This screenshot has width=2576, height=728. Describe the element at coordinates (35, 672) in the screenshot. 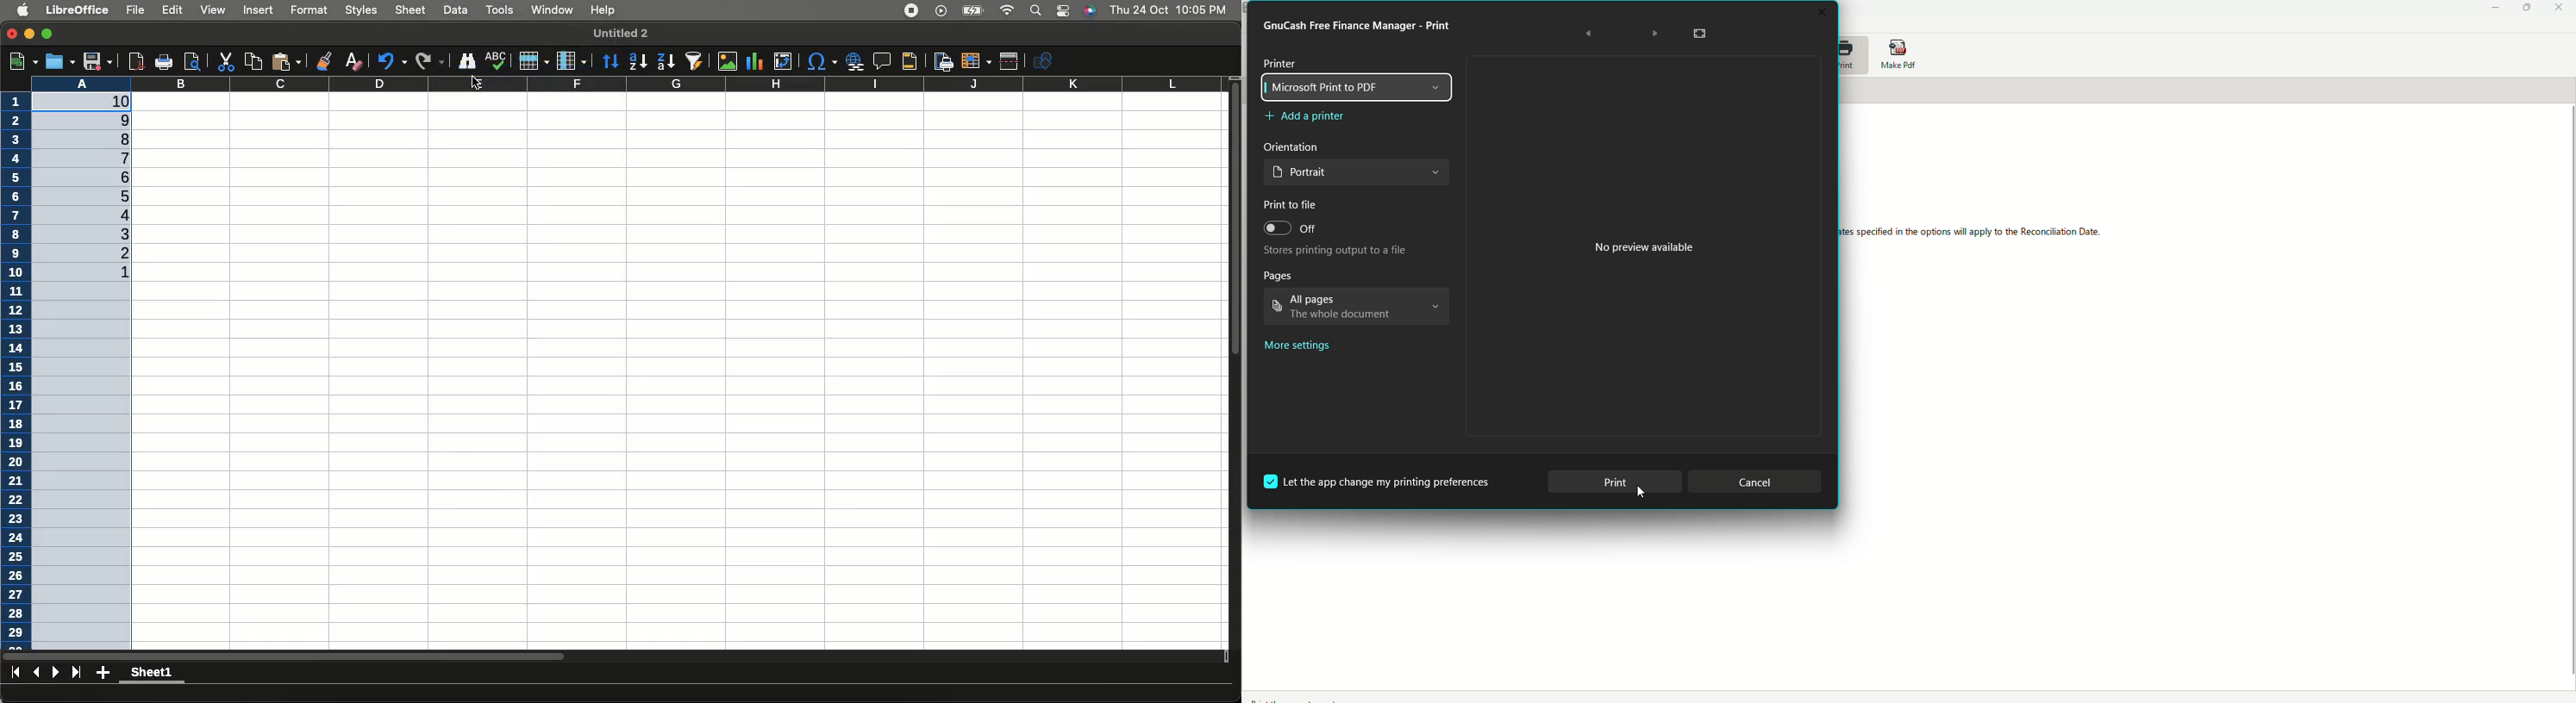

I see `Previous sheet` at that location.